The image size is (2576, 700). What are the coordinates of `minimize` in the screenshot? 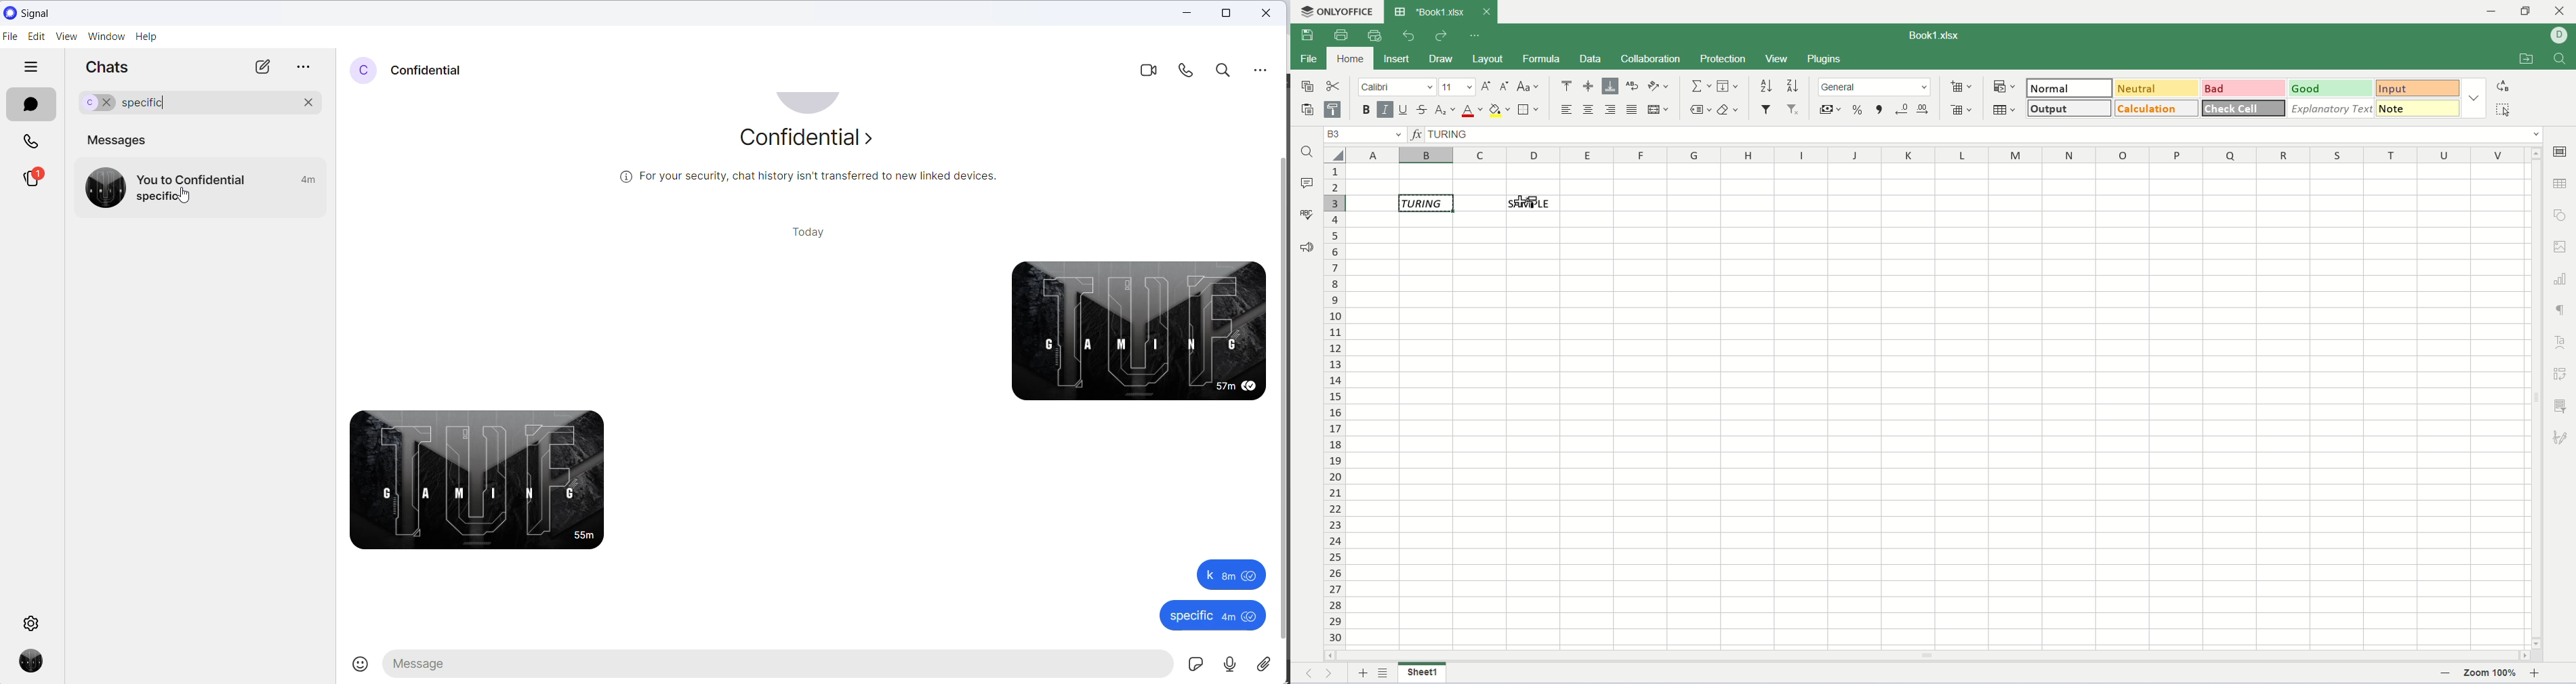 It's located at (2498, 11).